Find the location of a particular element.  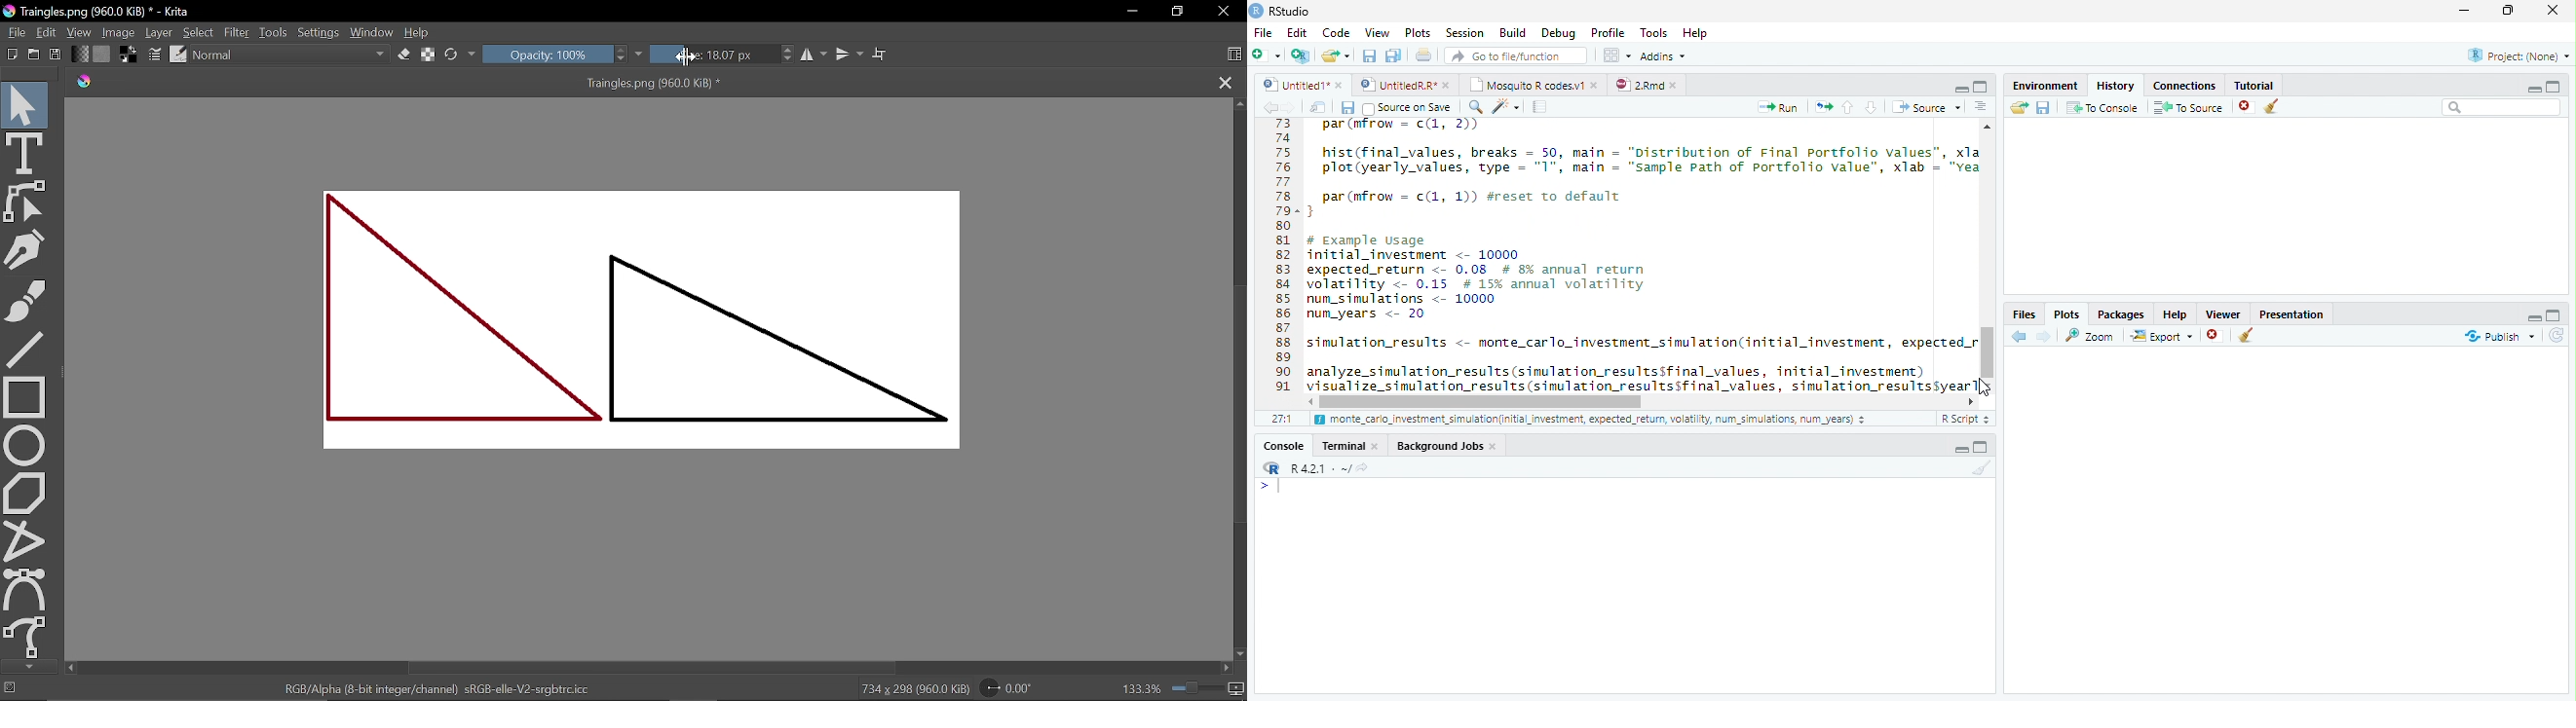

Clear is located at coordinates (2276, 107).